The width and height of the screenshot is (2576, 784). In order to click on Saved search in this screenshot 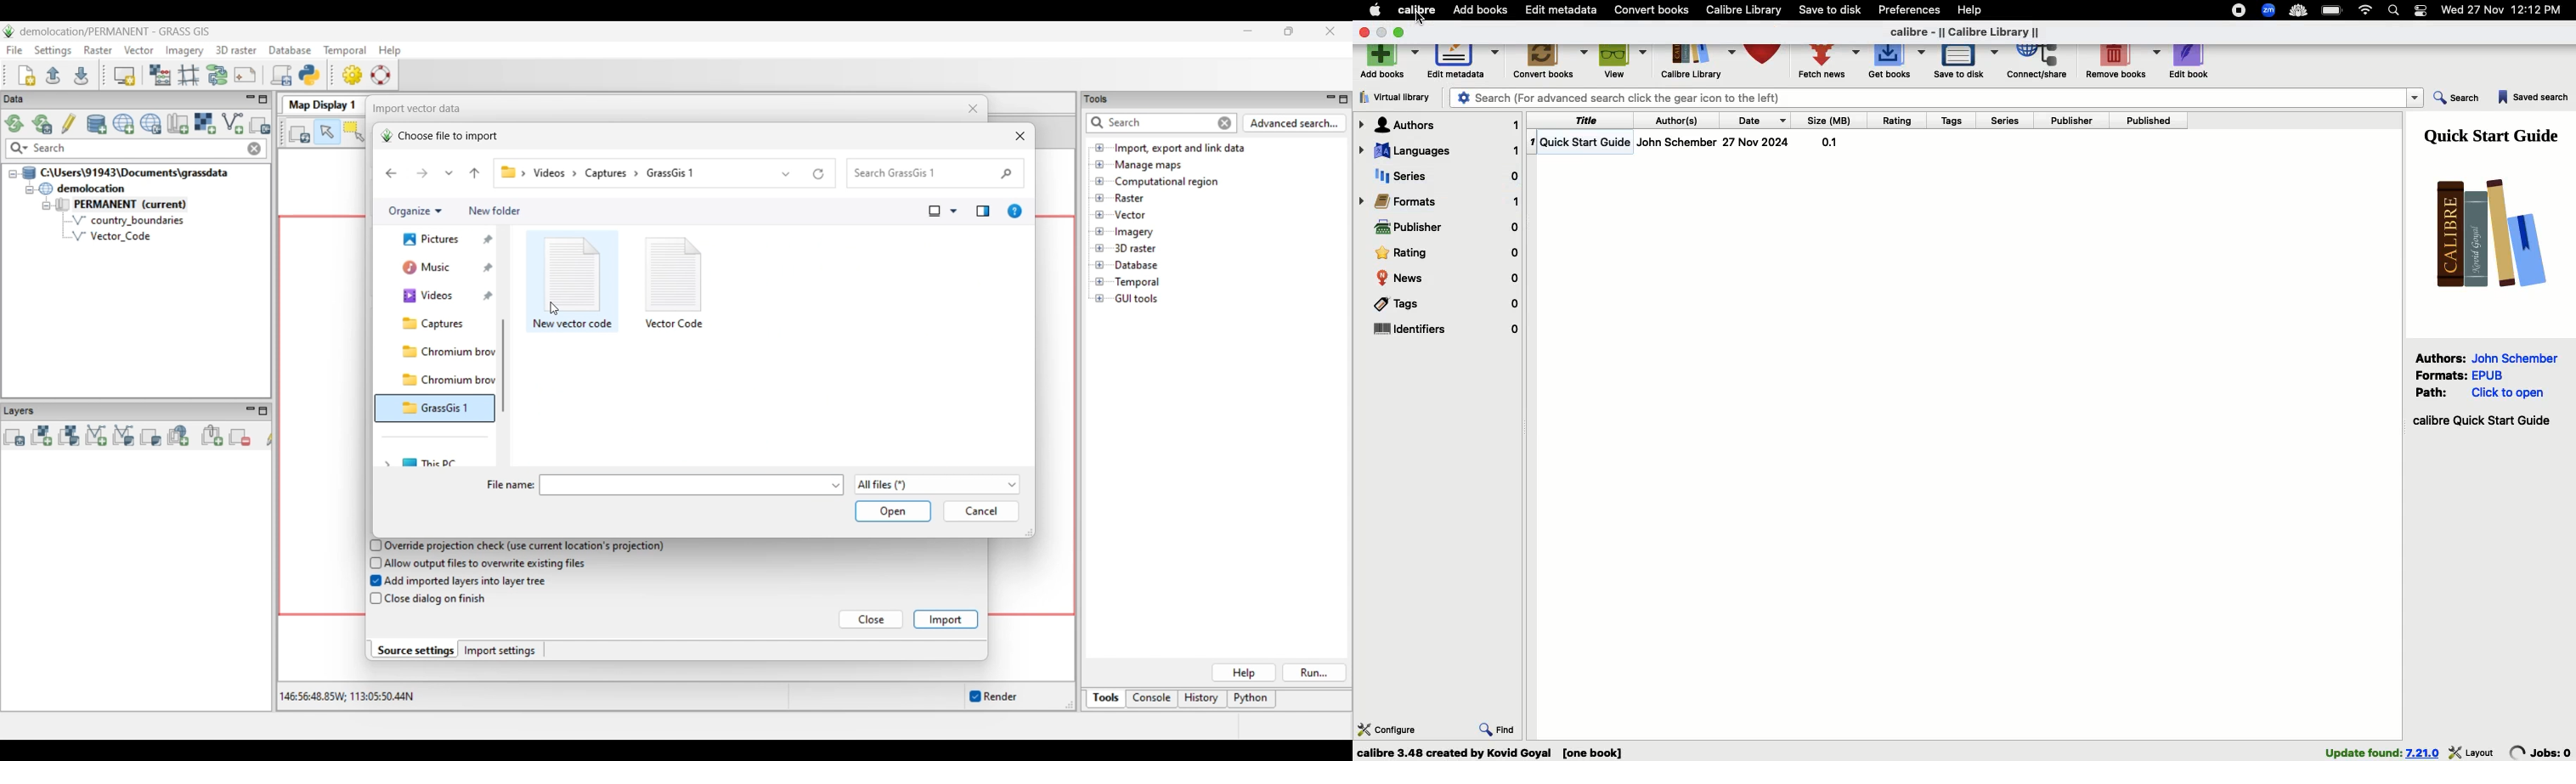, I will do `click(2534, 99)`.